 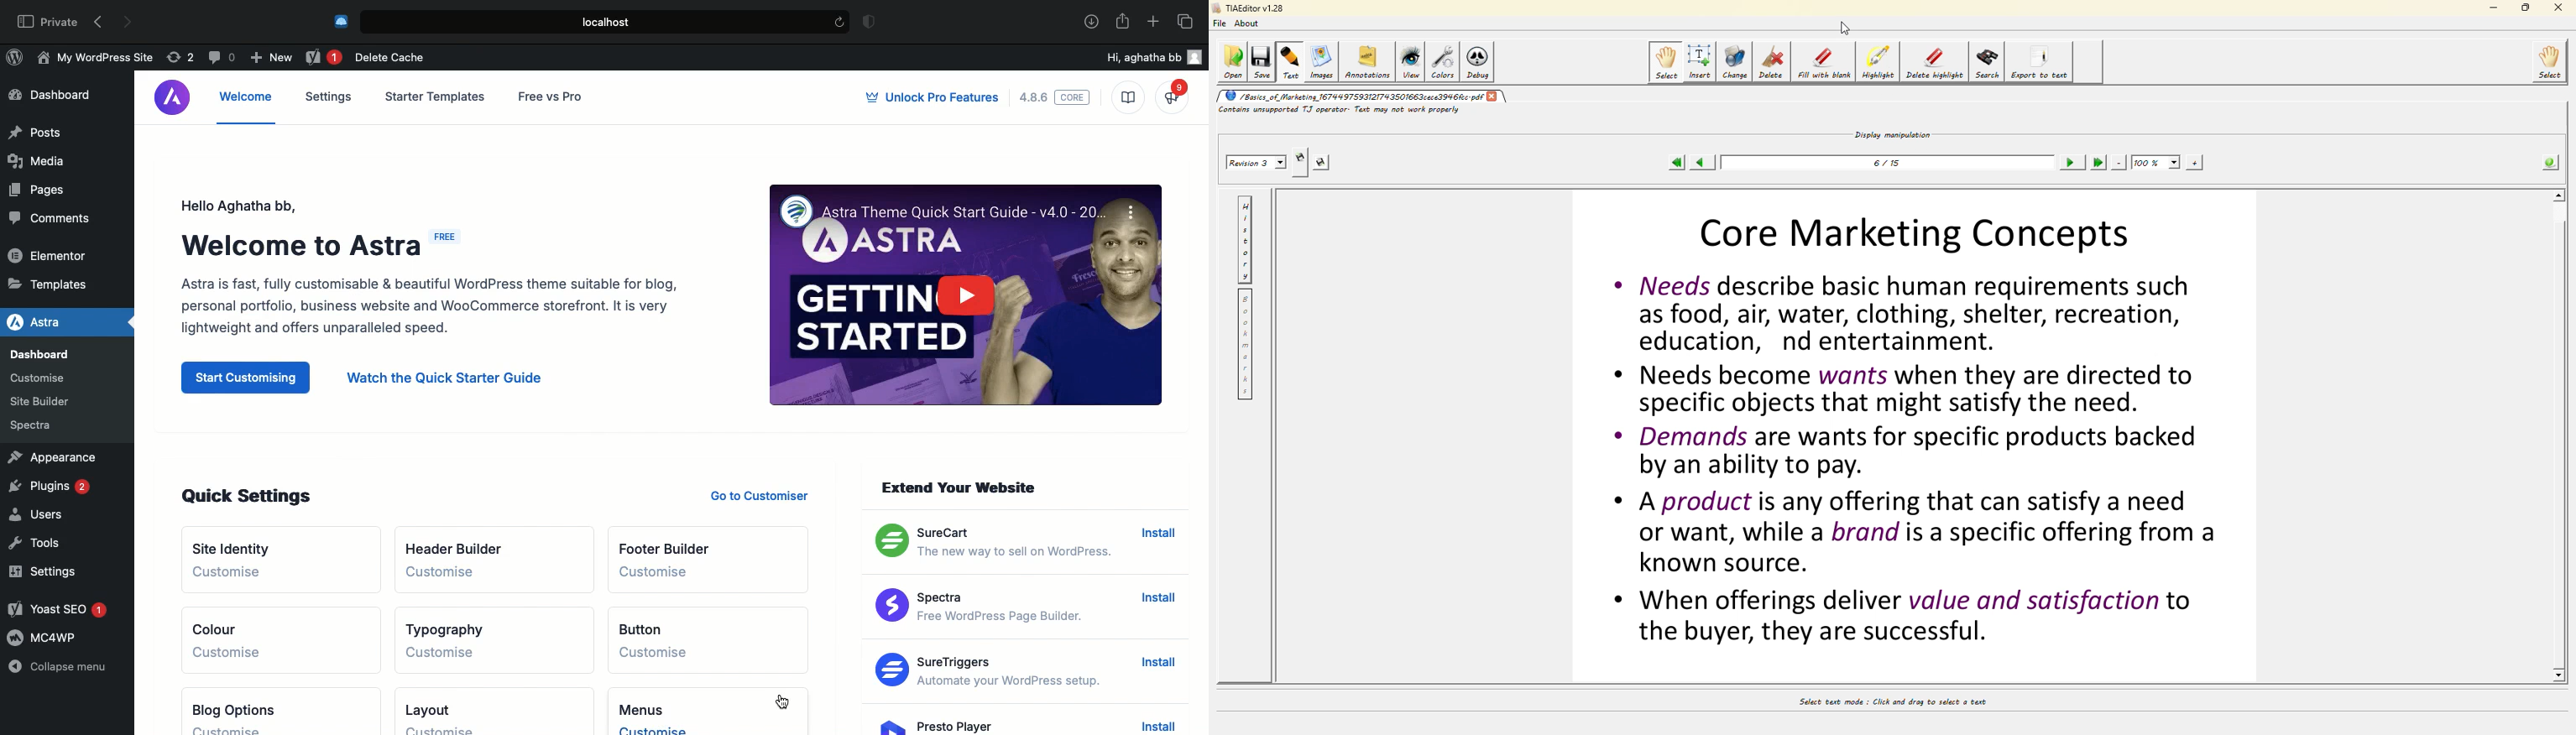 What do you see at coordinates (102, 23) in the screenshot?
I see `Back` at bounding box center [102, 23].